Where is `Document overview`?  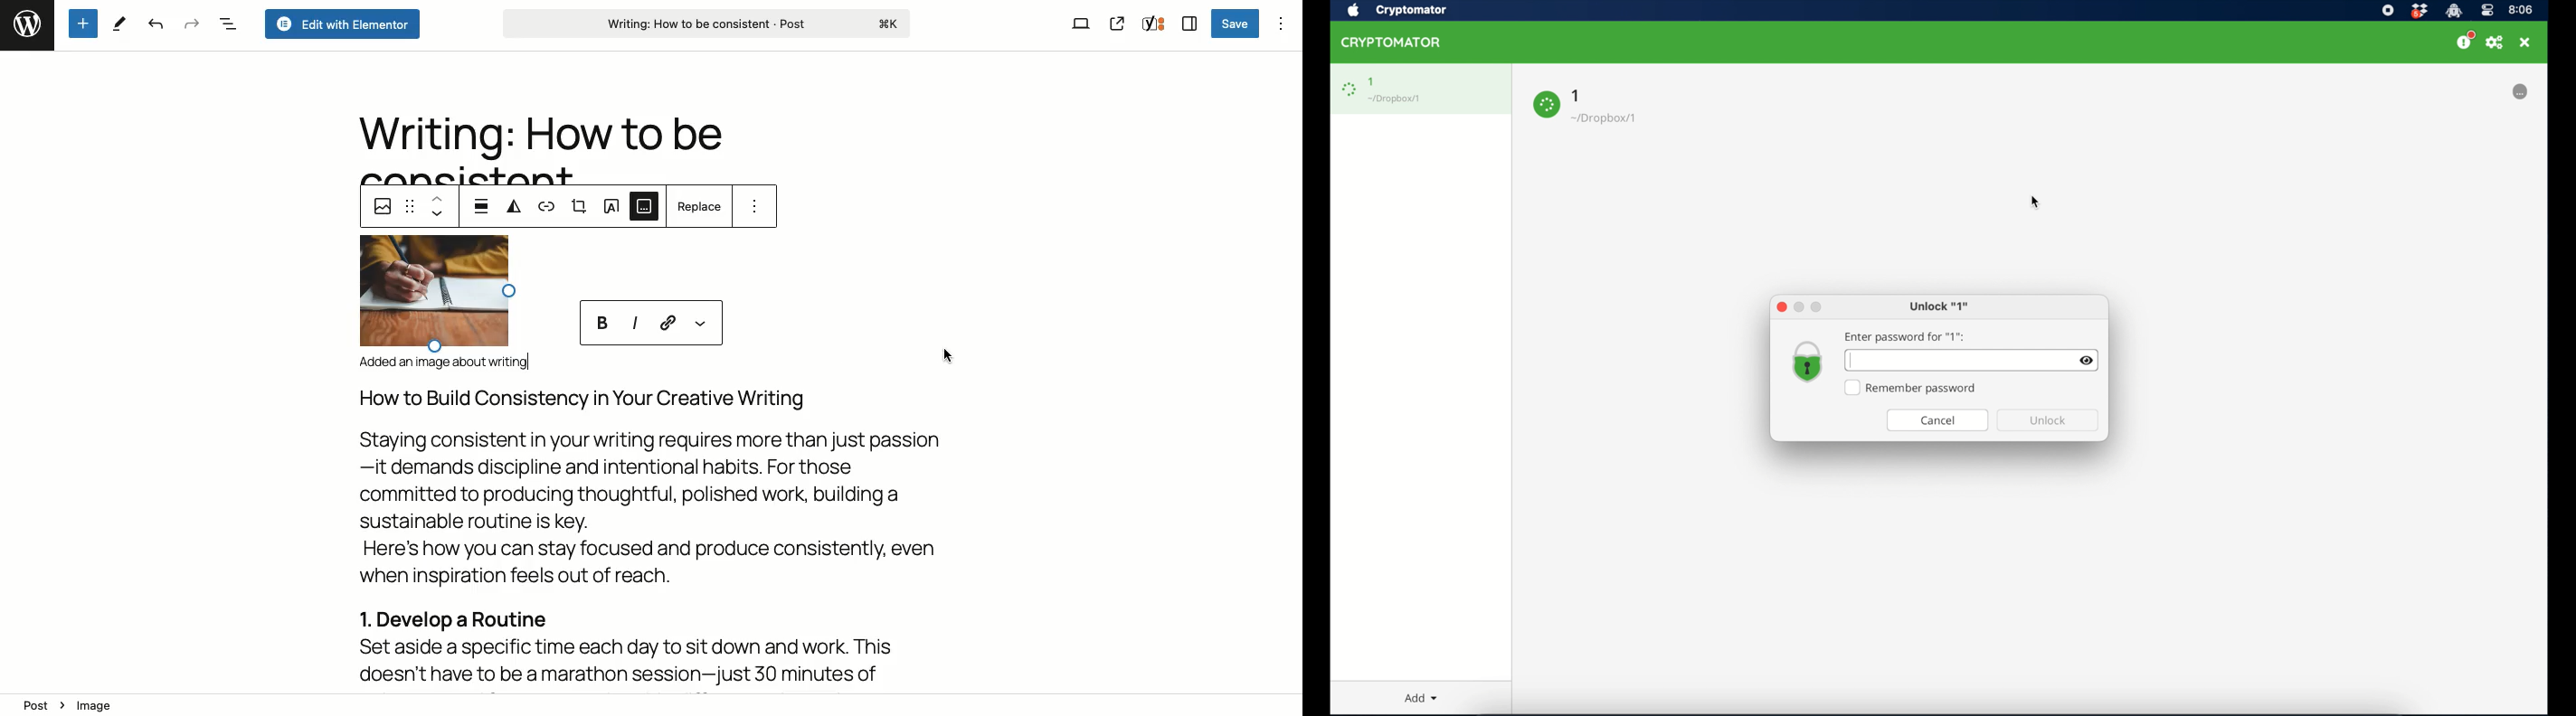 Document overview is located at coordinates (227, 23).